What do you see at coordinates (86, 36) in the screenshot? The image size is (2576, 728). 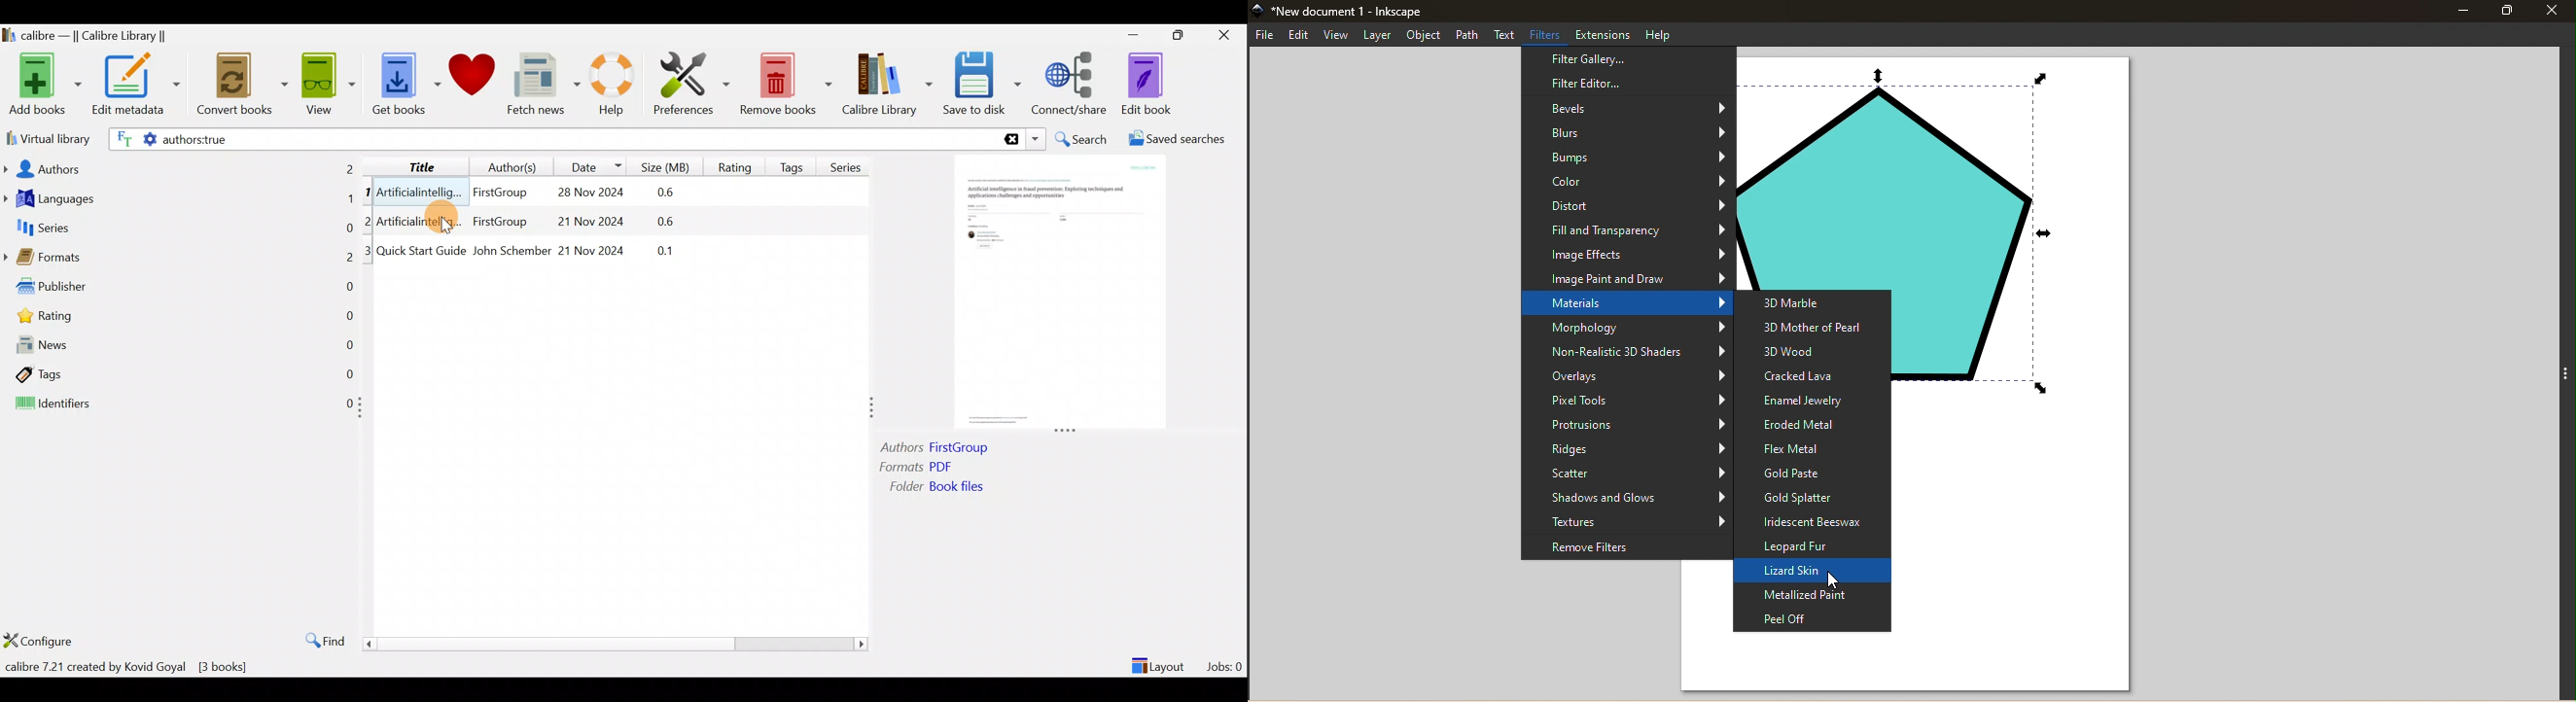 I see `calibre — || Calibre Library ||` at bounding box center [86, 36].